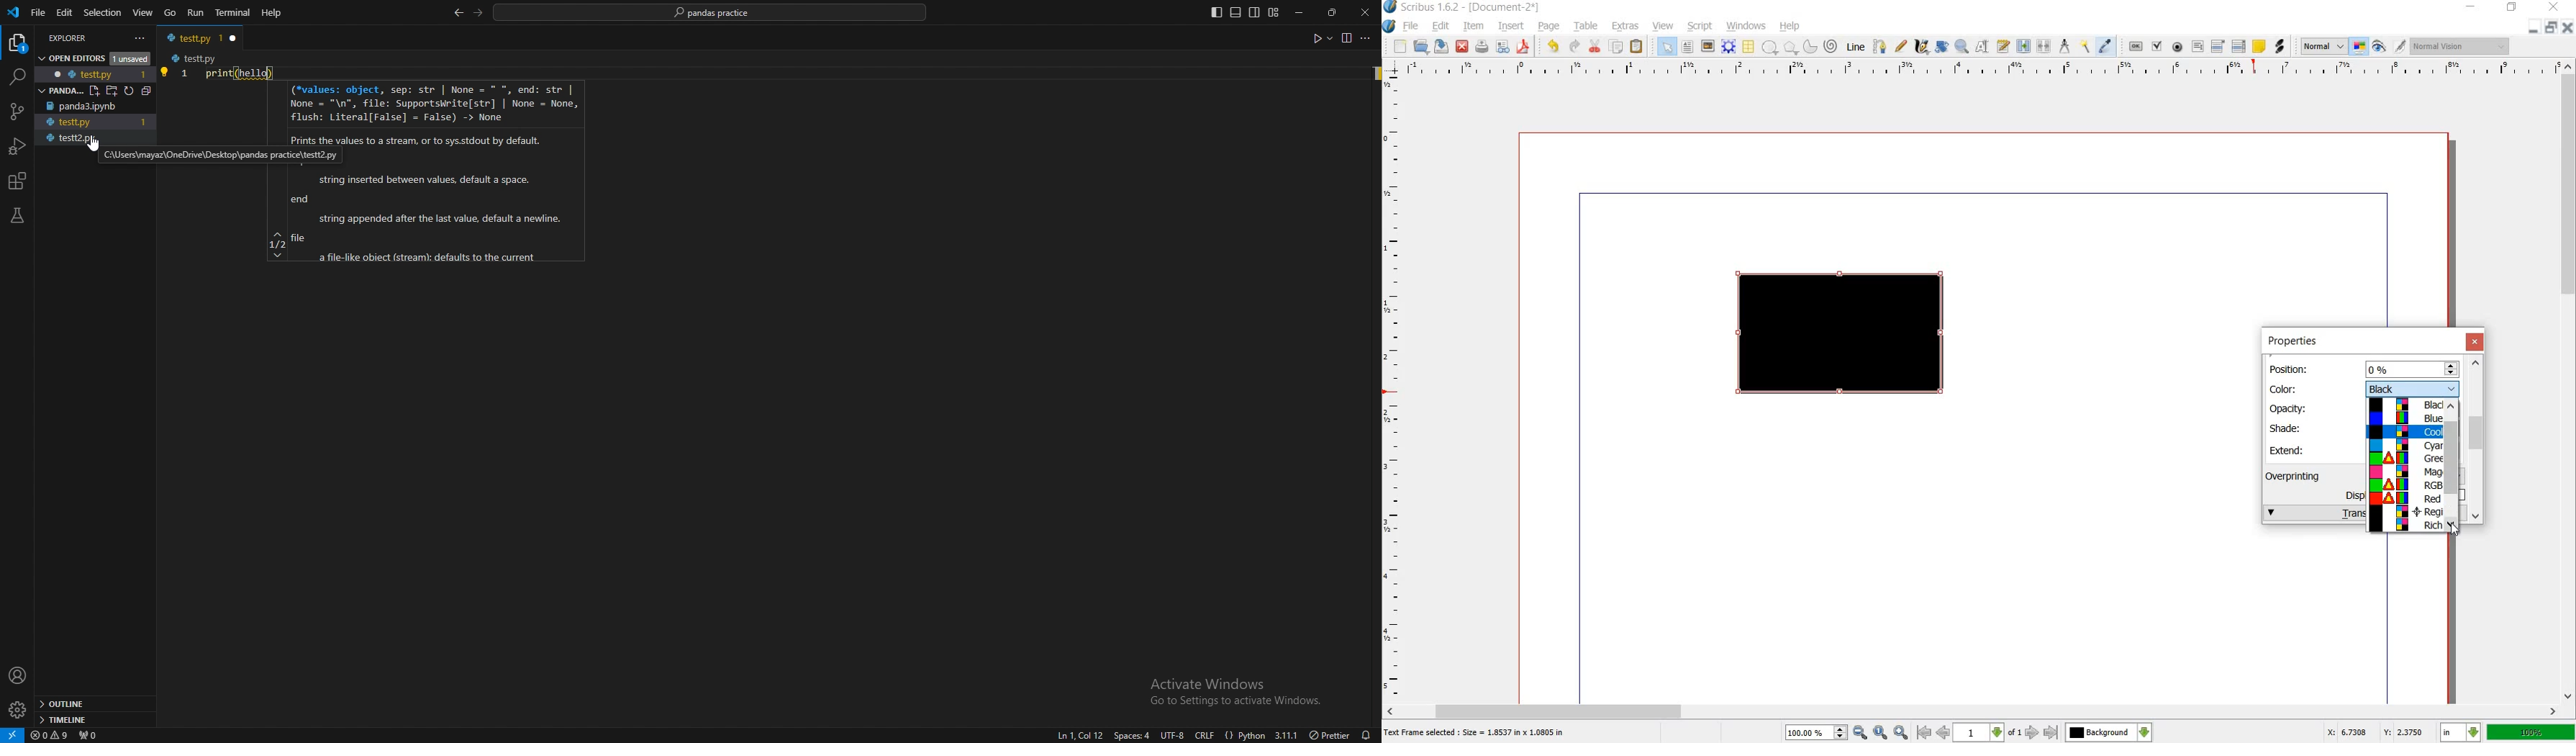 Image resolution: width=2576 pixels, height=756 pixels. Describe the element at coordinates (1983, 47) in the screenshot. I see `edit contents of frame` at that location.